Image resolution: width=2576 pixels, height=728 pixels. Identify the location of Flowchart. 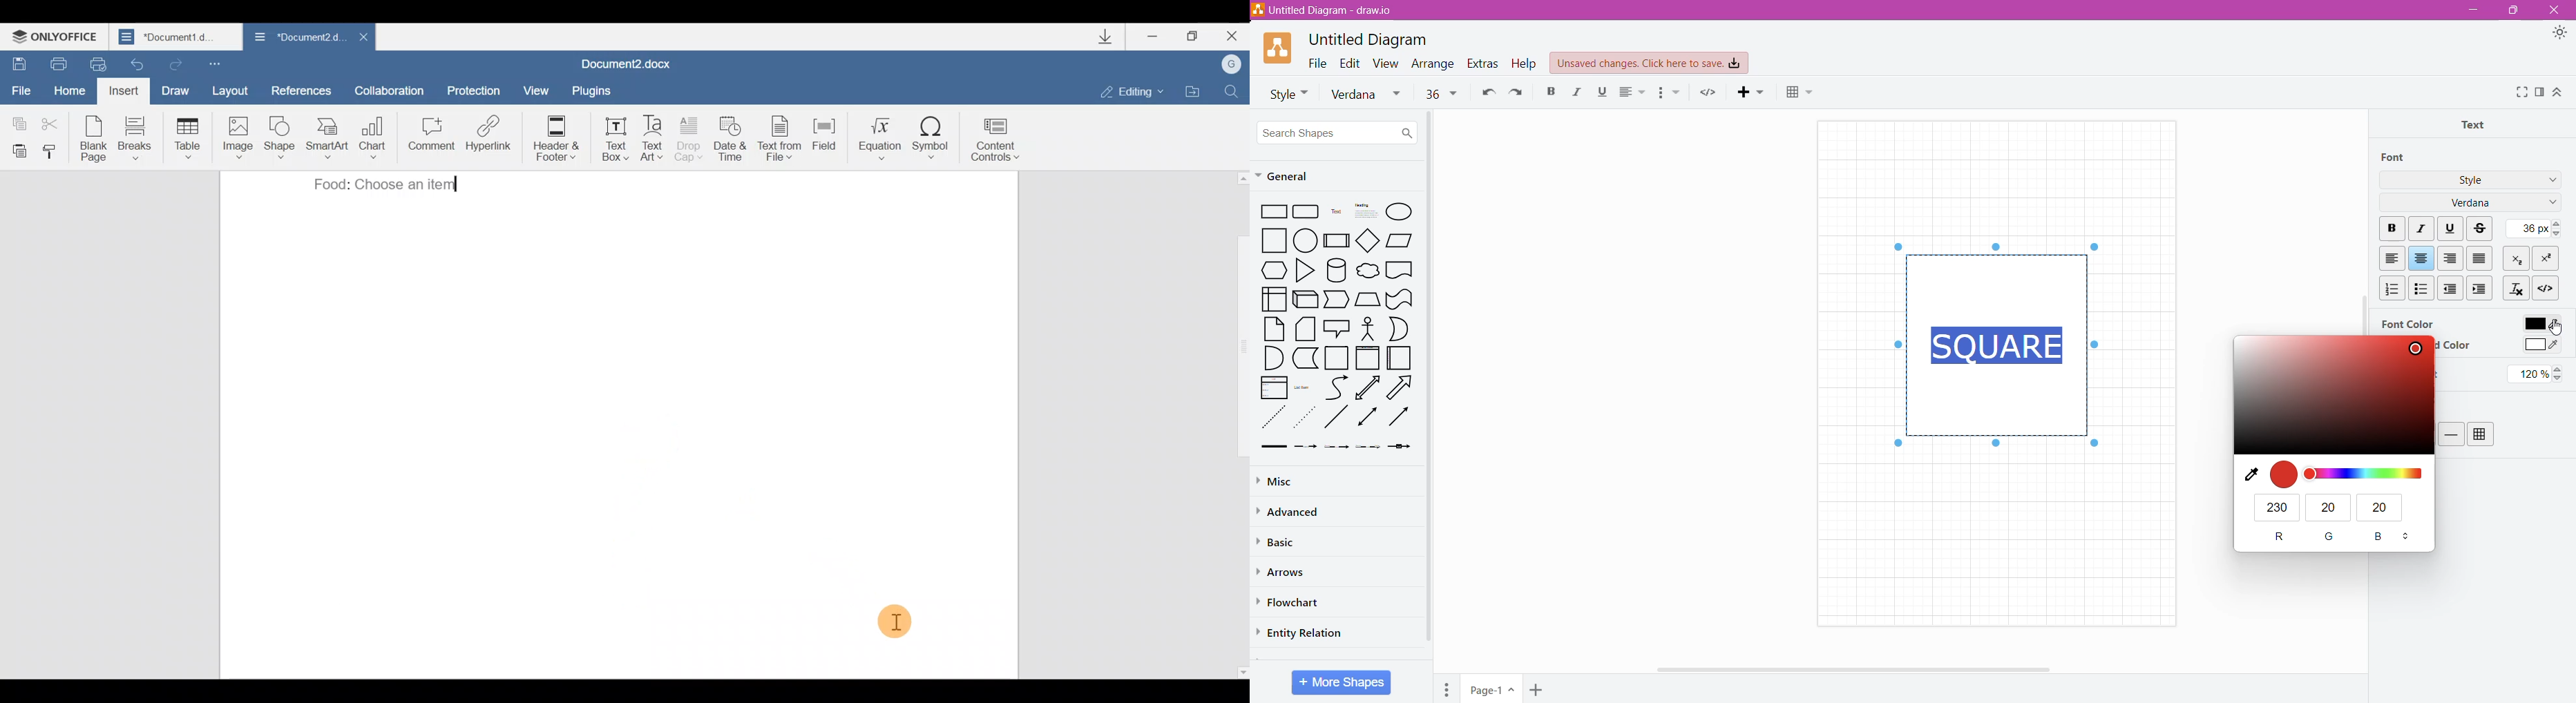
(1292, 603).